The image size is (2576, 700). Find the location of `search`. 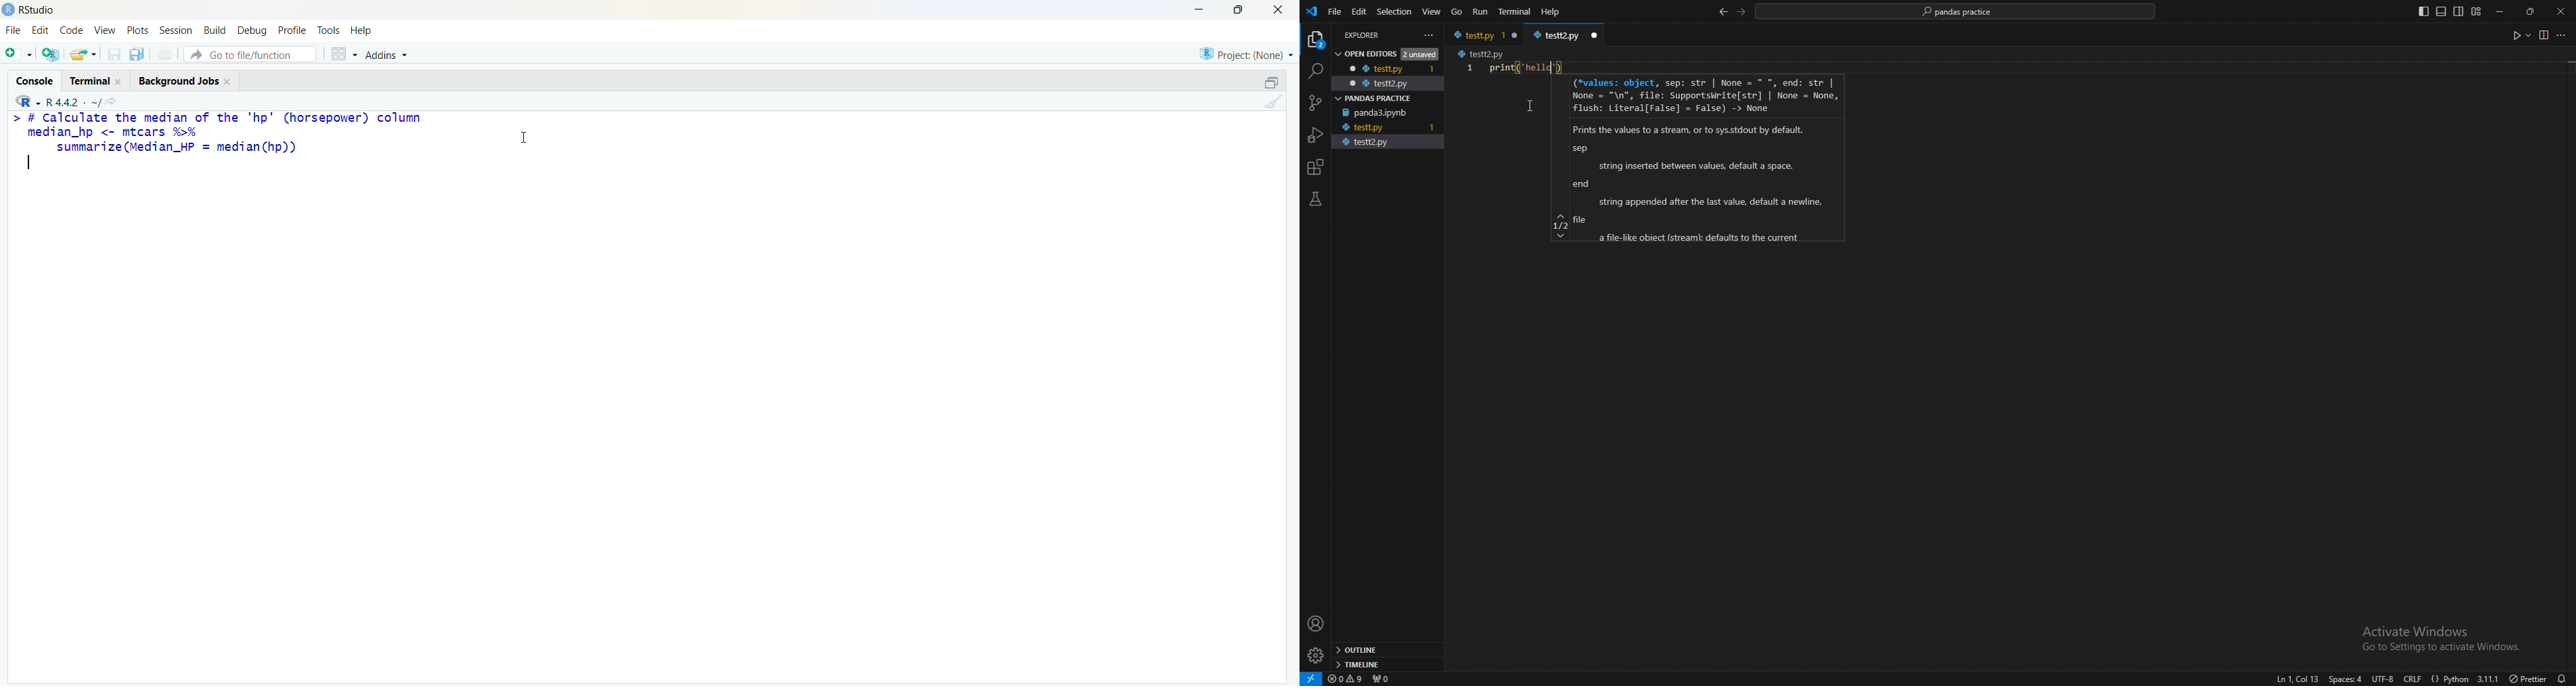

search is located at coordinates (1314, 71).